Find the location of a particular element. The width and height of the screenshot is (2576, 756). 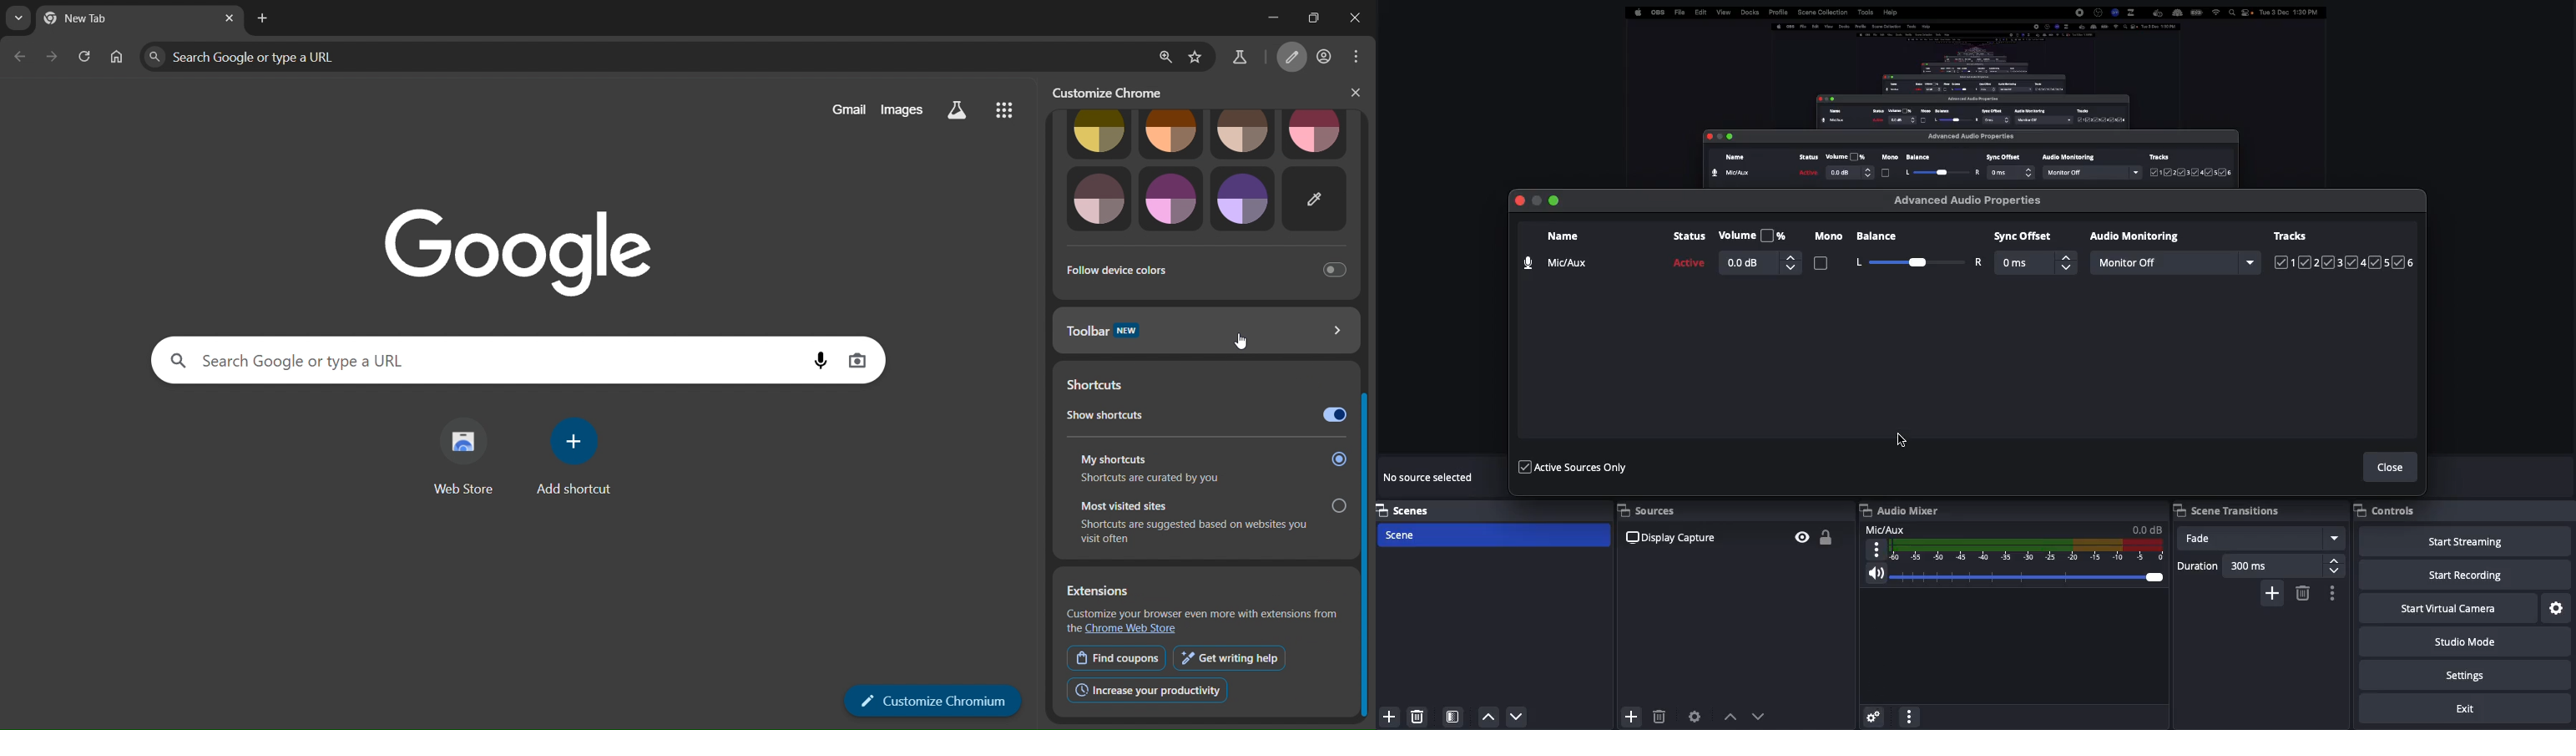

add is located at coordinates (1632, 717).